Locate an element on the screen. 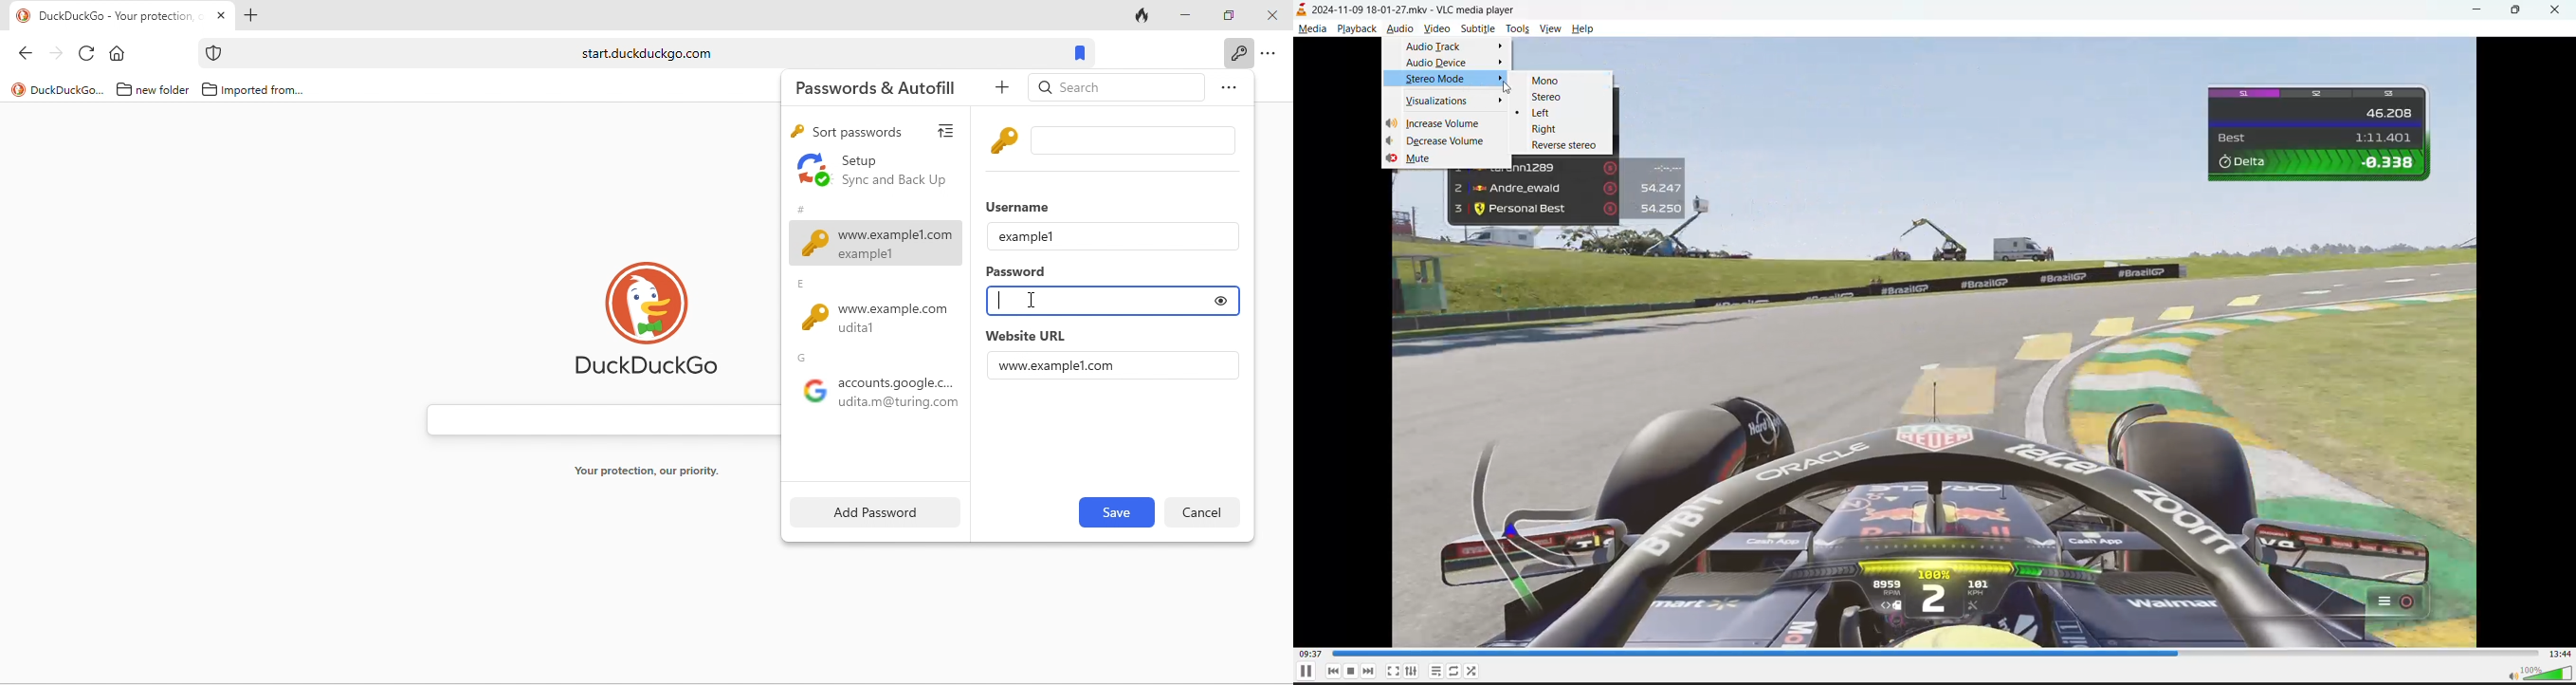 The width and height of the screenshot is (2576, 700). password is located at coordinates (1018, 273).